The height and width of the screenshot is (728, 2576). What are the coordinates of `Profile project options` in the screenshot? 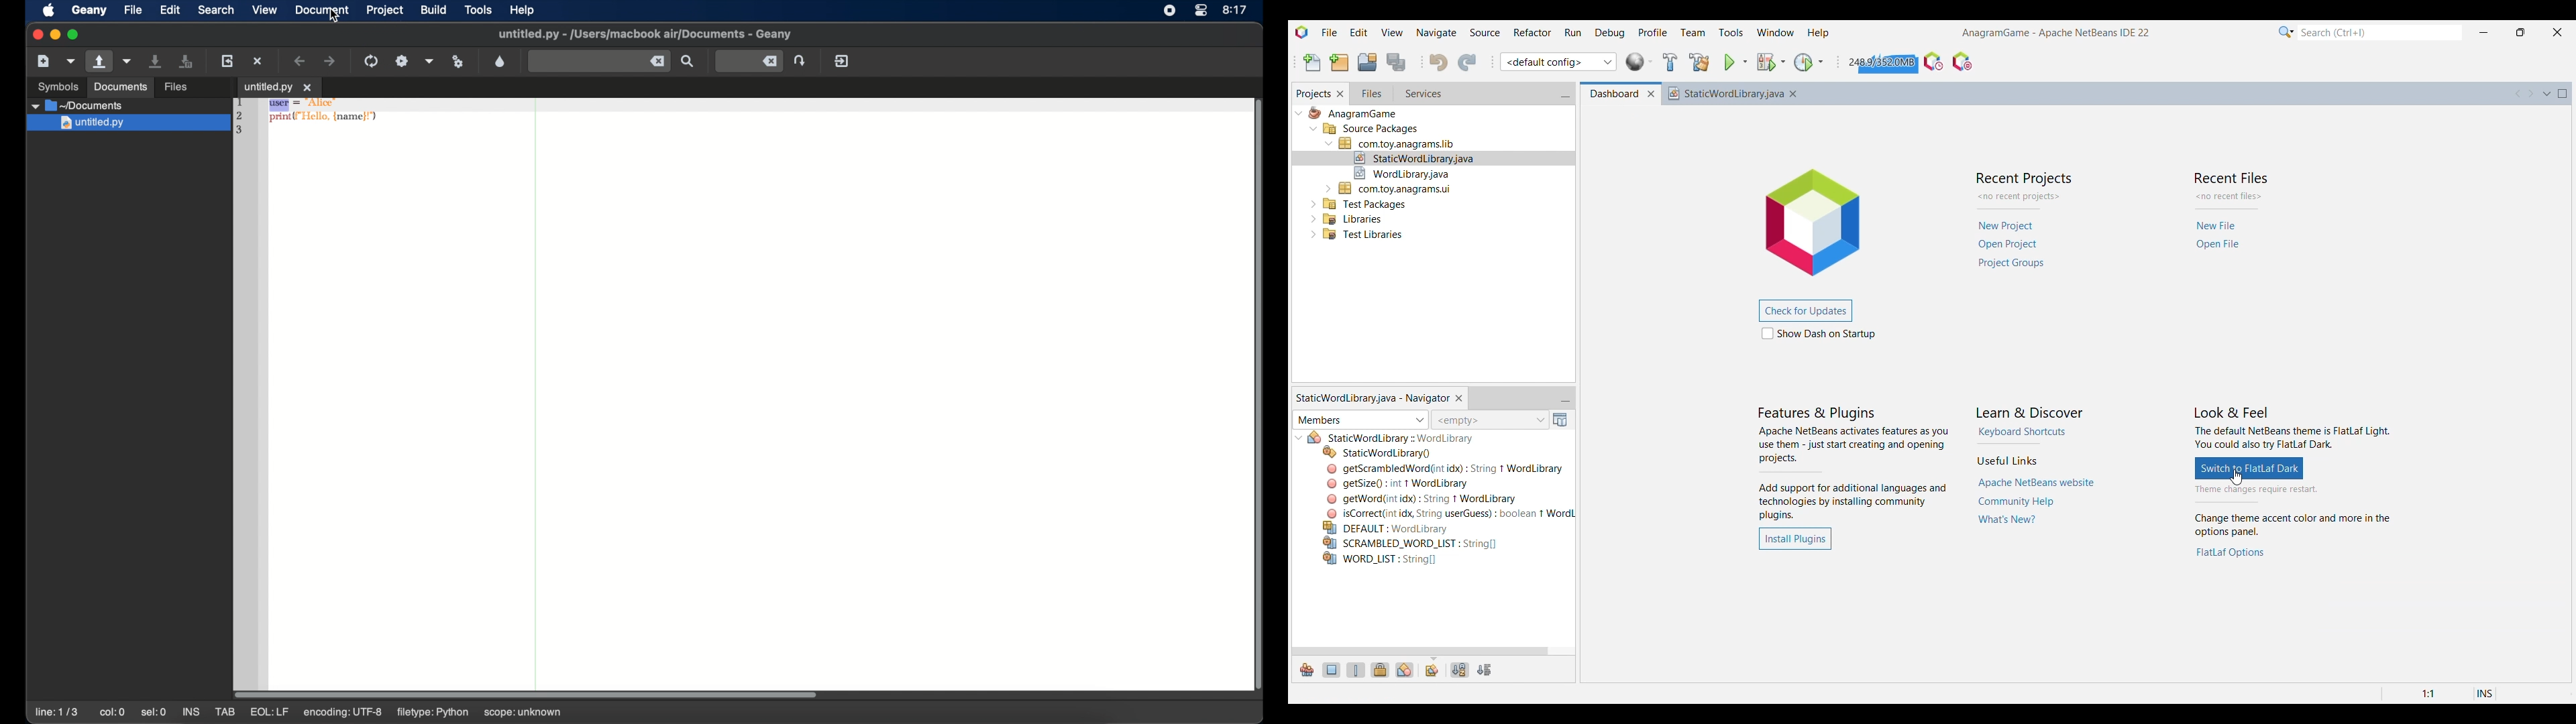 It's located at (1821, 62).